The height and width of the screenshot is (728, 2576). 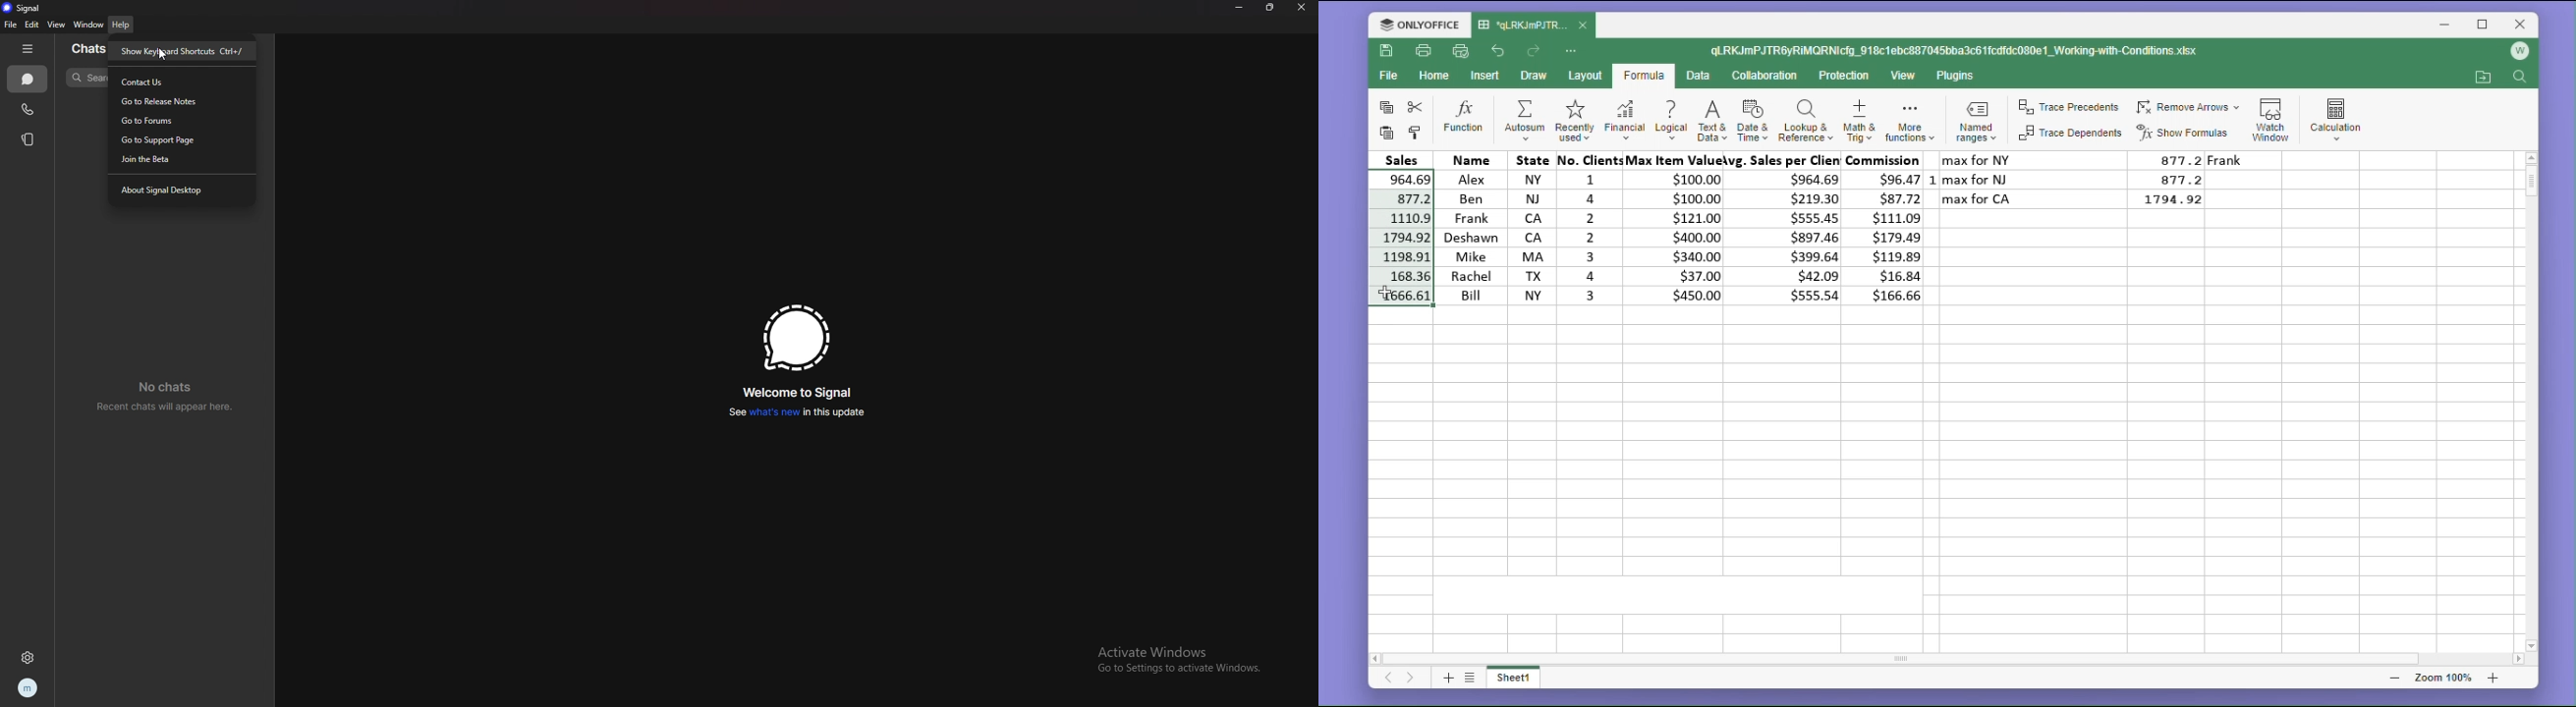 I want to click on sheet 1, so click(x=1521, y=680).